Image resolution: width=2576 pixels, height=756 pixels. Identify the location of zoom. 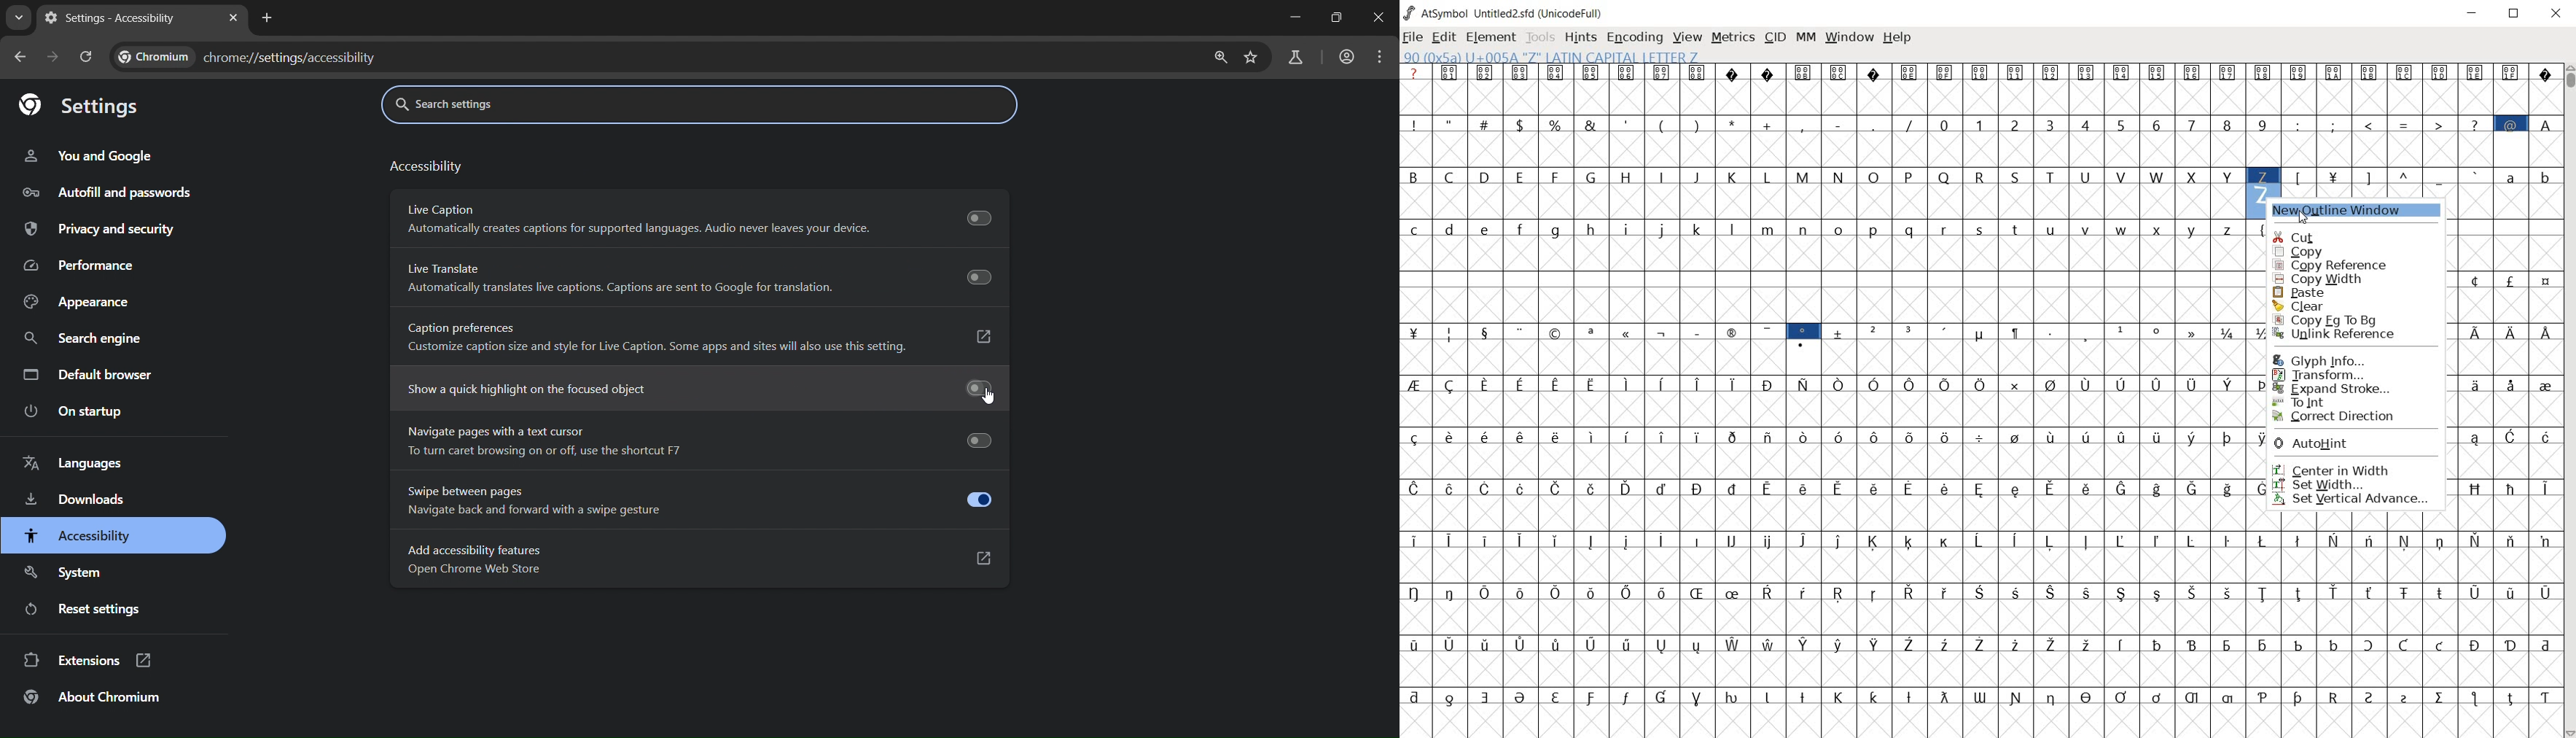
(1219, 58).